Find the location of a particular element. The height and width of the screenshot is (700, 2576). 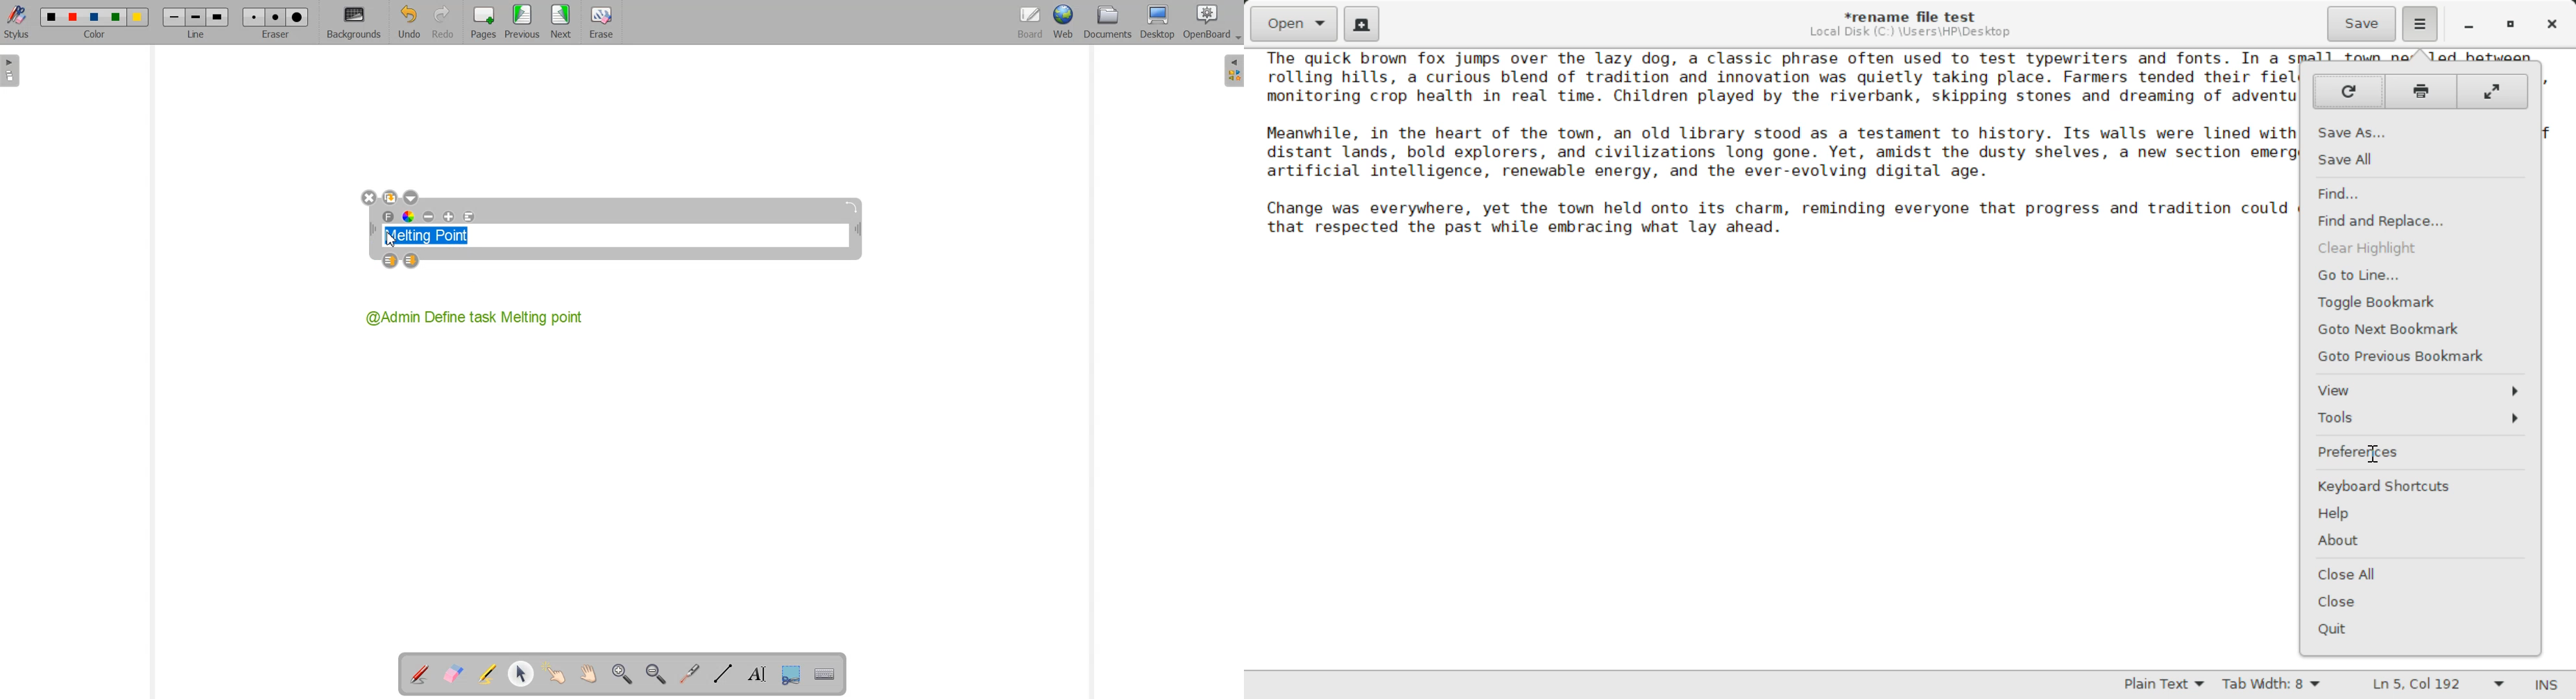

Background is located at coordinates (354, 23).